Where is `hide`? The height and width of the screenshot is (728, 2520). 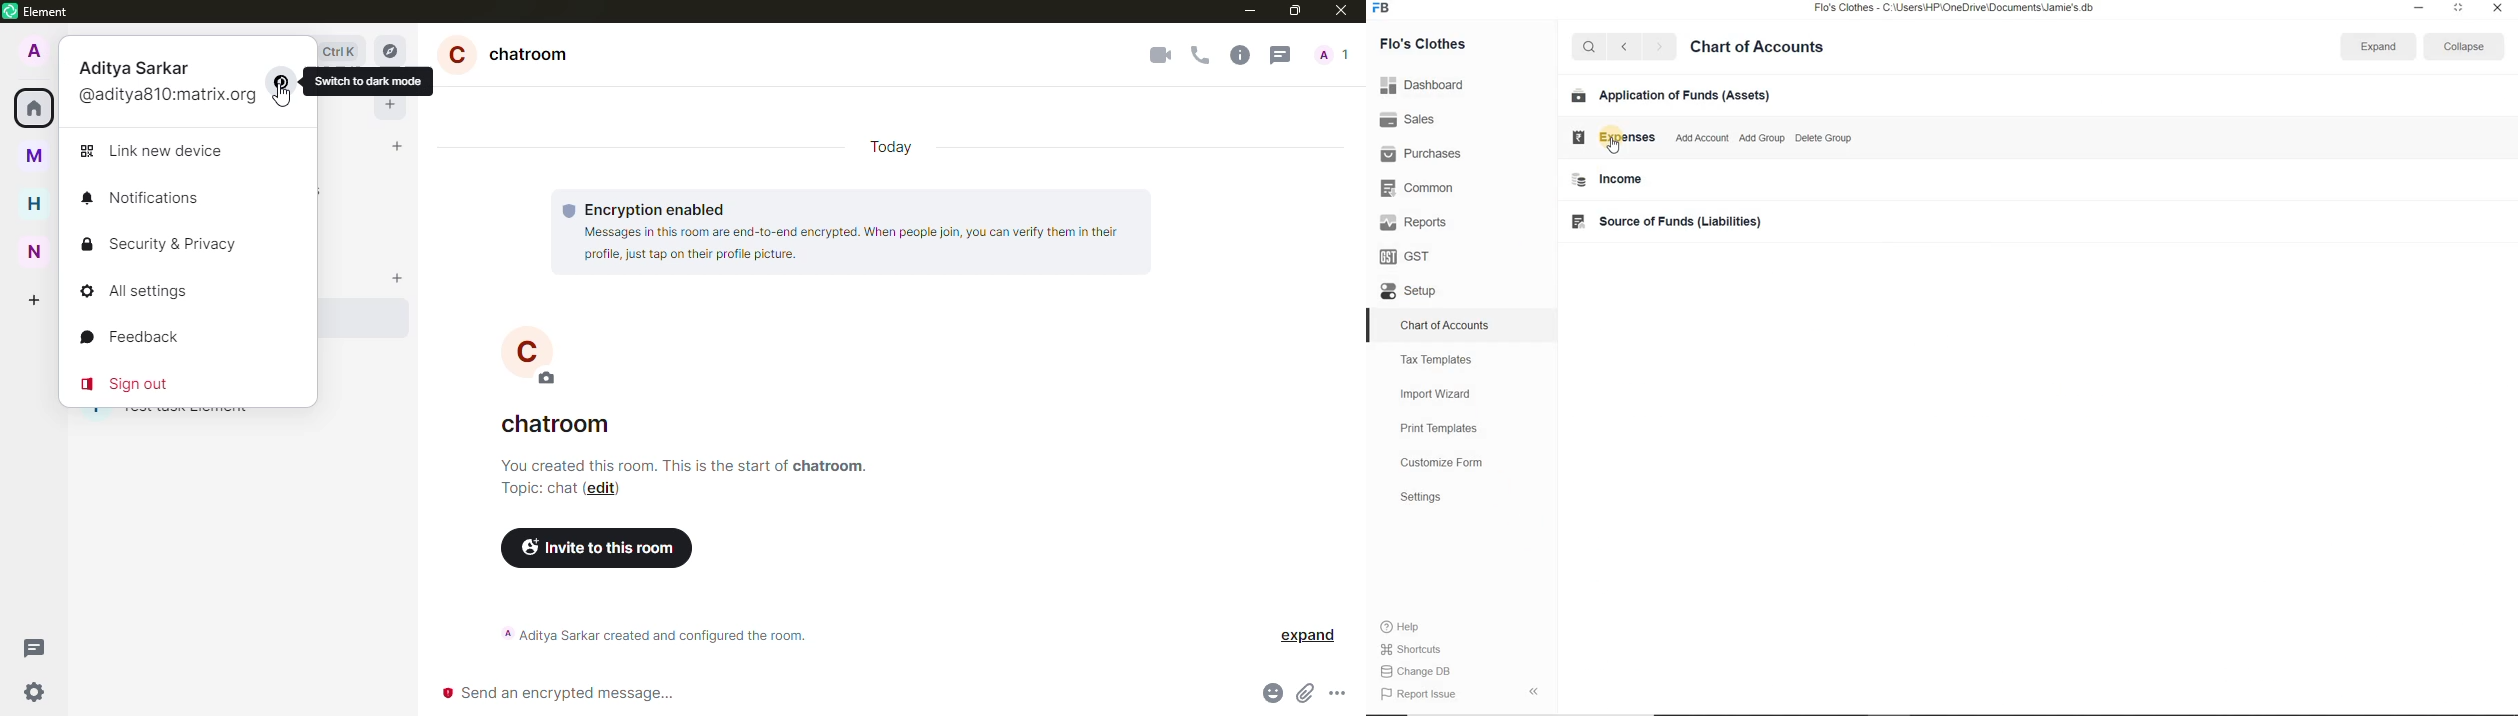
hide is located at coordinates (1534, 691).